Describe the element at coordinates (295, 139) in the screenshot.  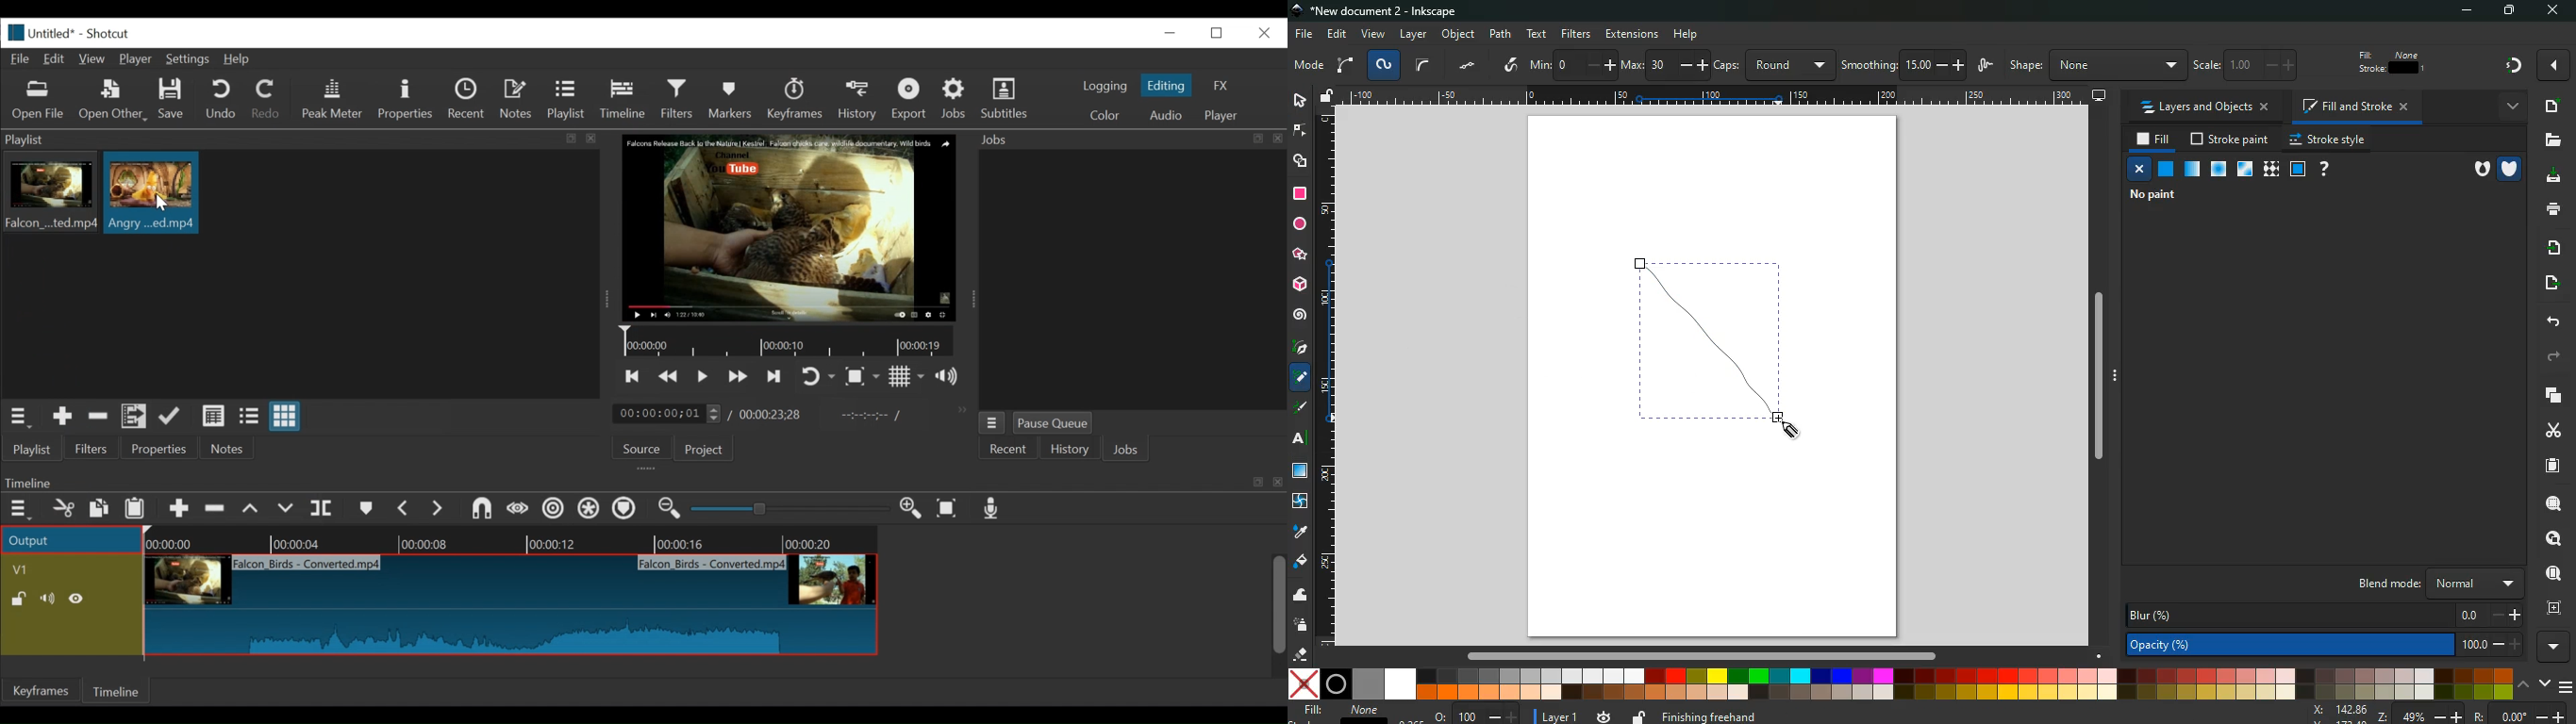
I see `playlist panel` at that location.